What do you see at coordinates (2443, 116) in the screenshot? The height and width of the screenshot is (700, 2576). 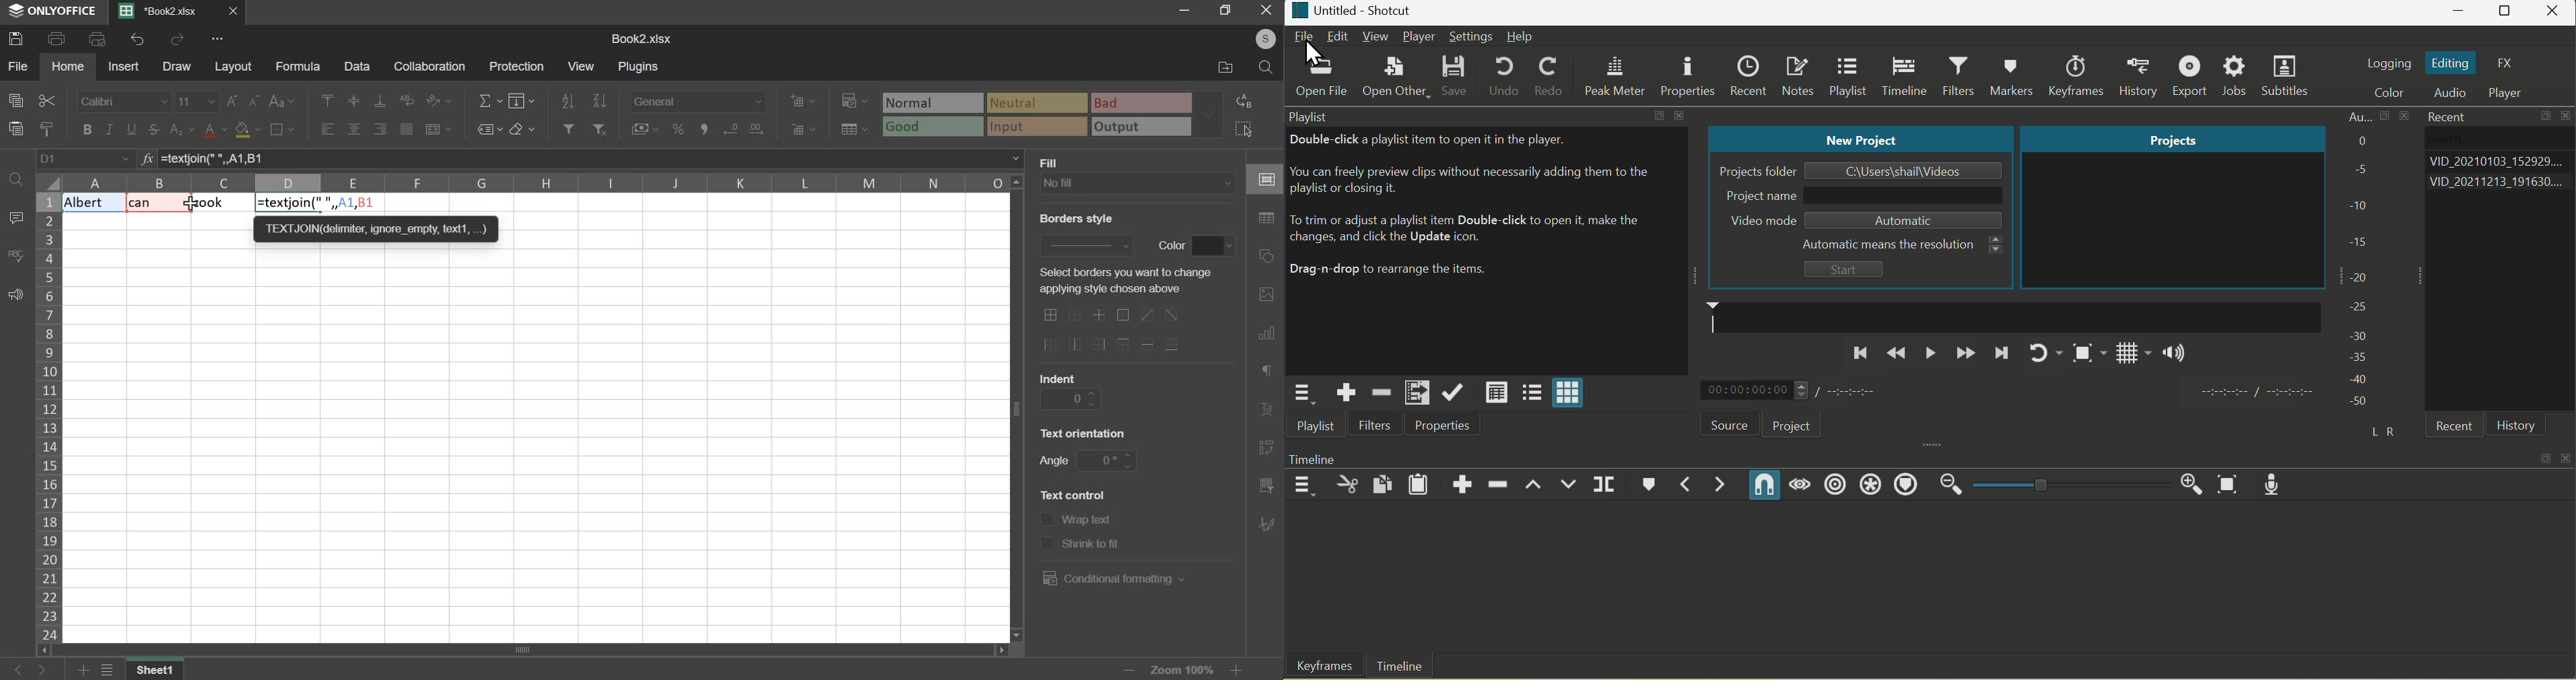 I see `Recent` at bounding box center [2443, 116].